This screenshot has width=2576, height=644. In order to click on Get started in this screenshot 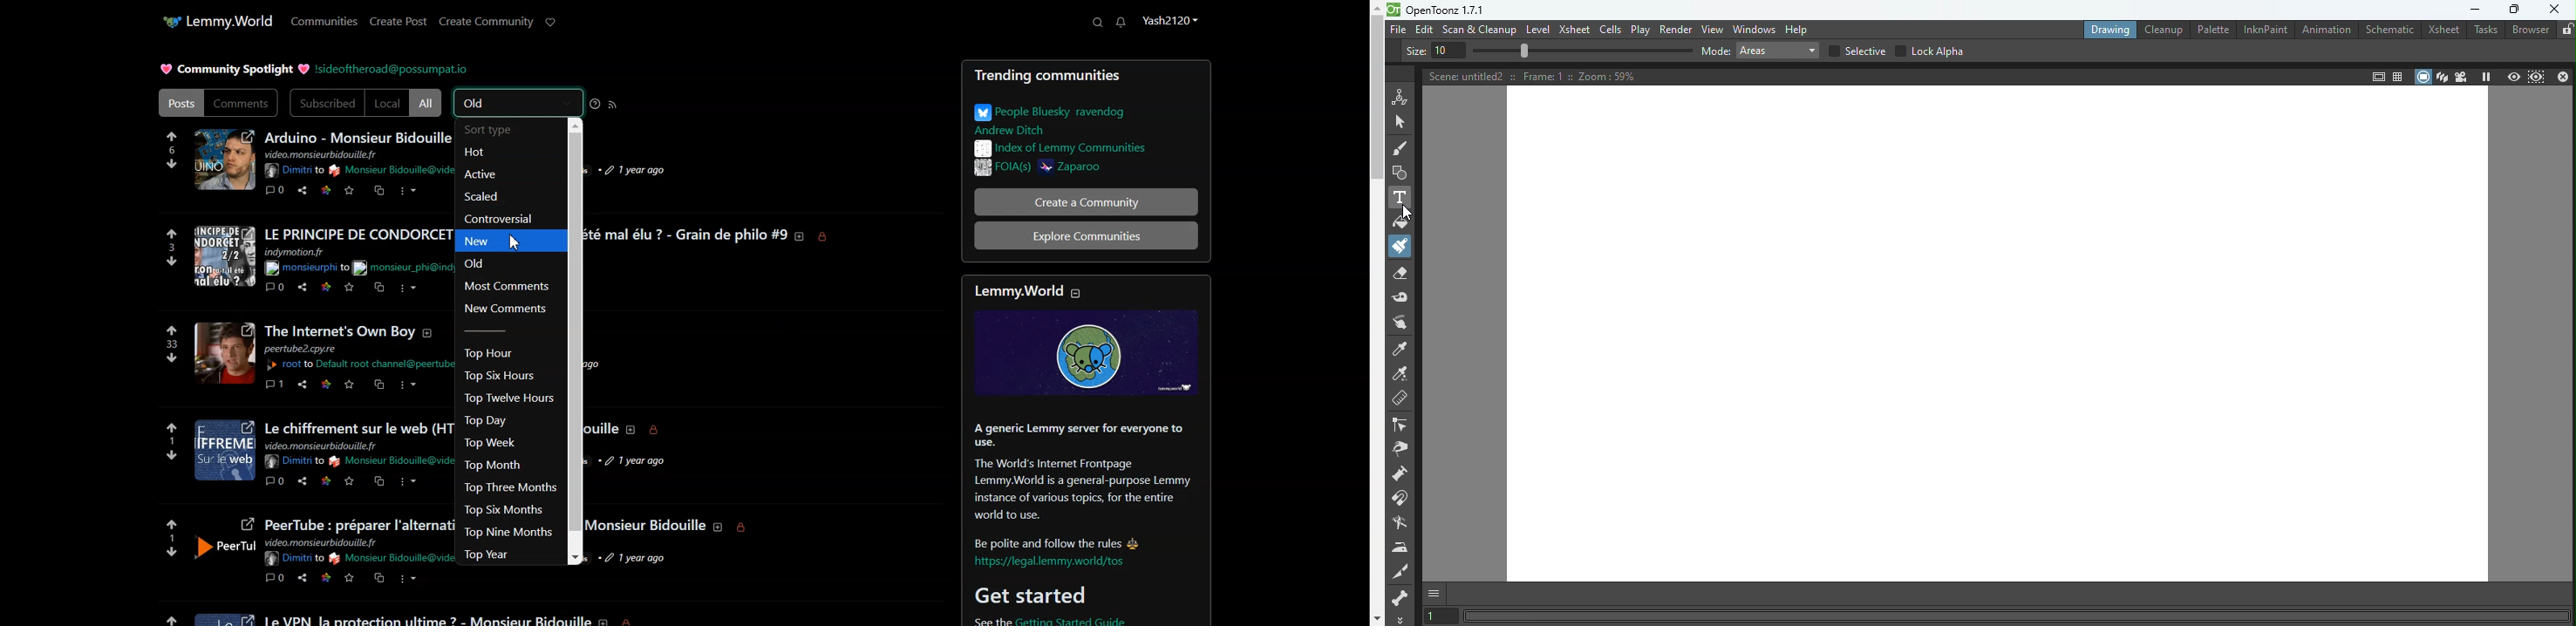, I will do `click(1029, 595)`.